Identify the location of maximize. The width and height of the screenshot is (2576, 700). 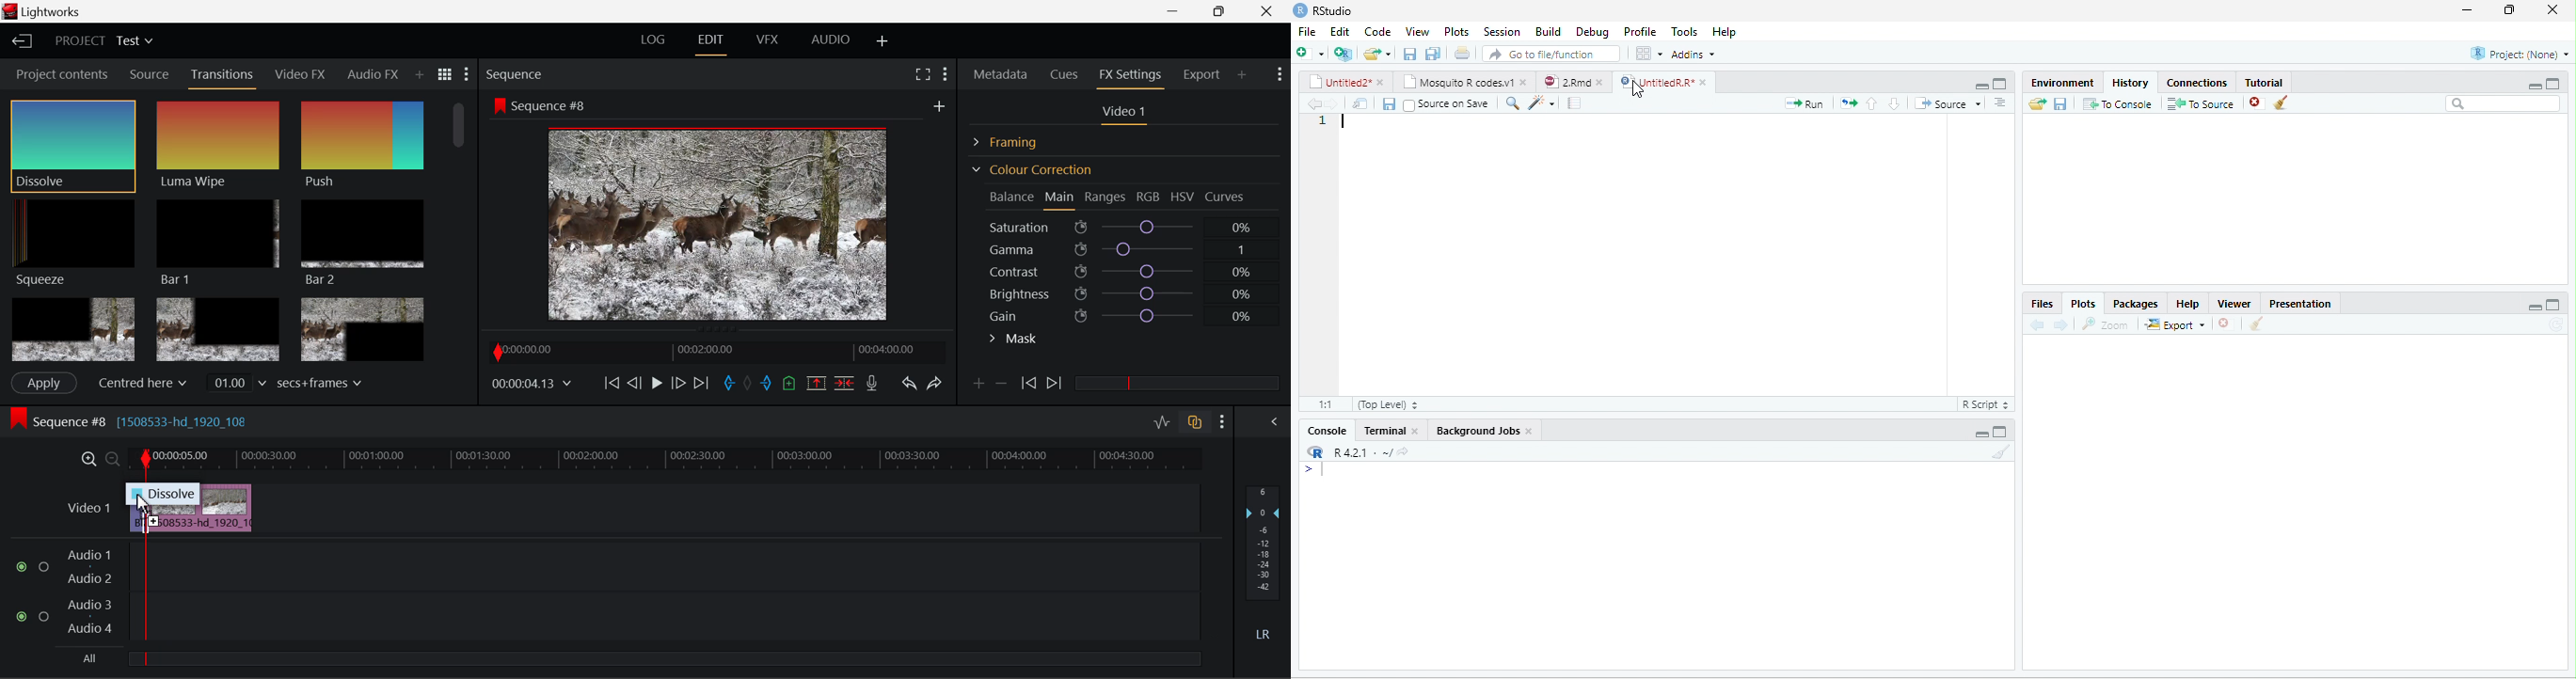
(2513, 10).